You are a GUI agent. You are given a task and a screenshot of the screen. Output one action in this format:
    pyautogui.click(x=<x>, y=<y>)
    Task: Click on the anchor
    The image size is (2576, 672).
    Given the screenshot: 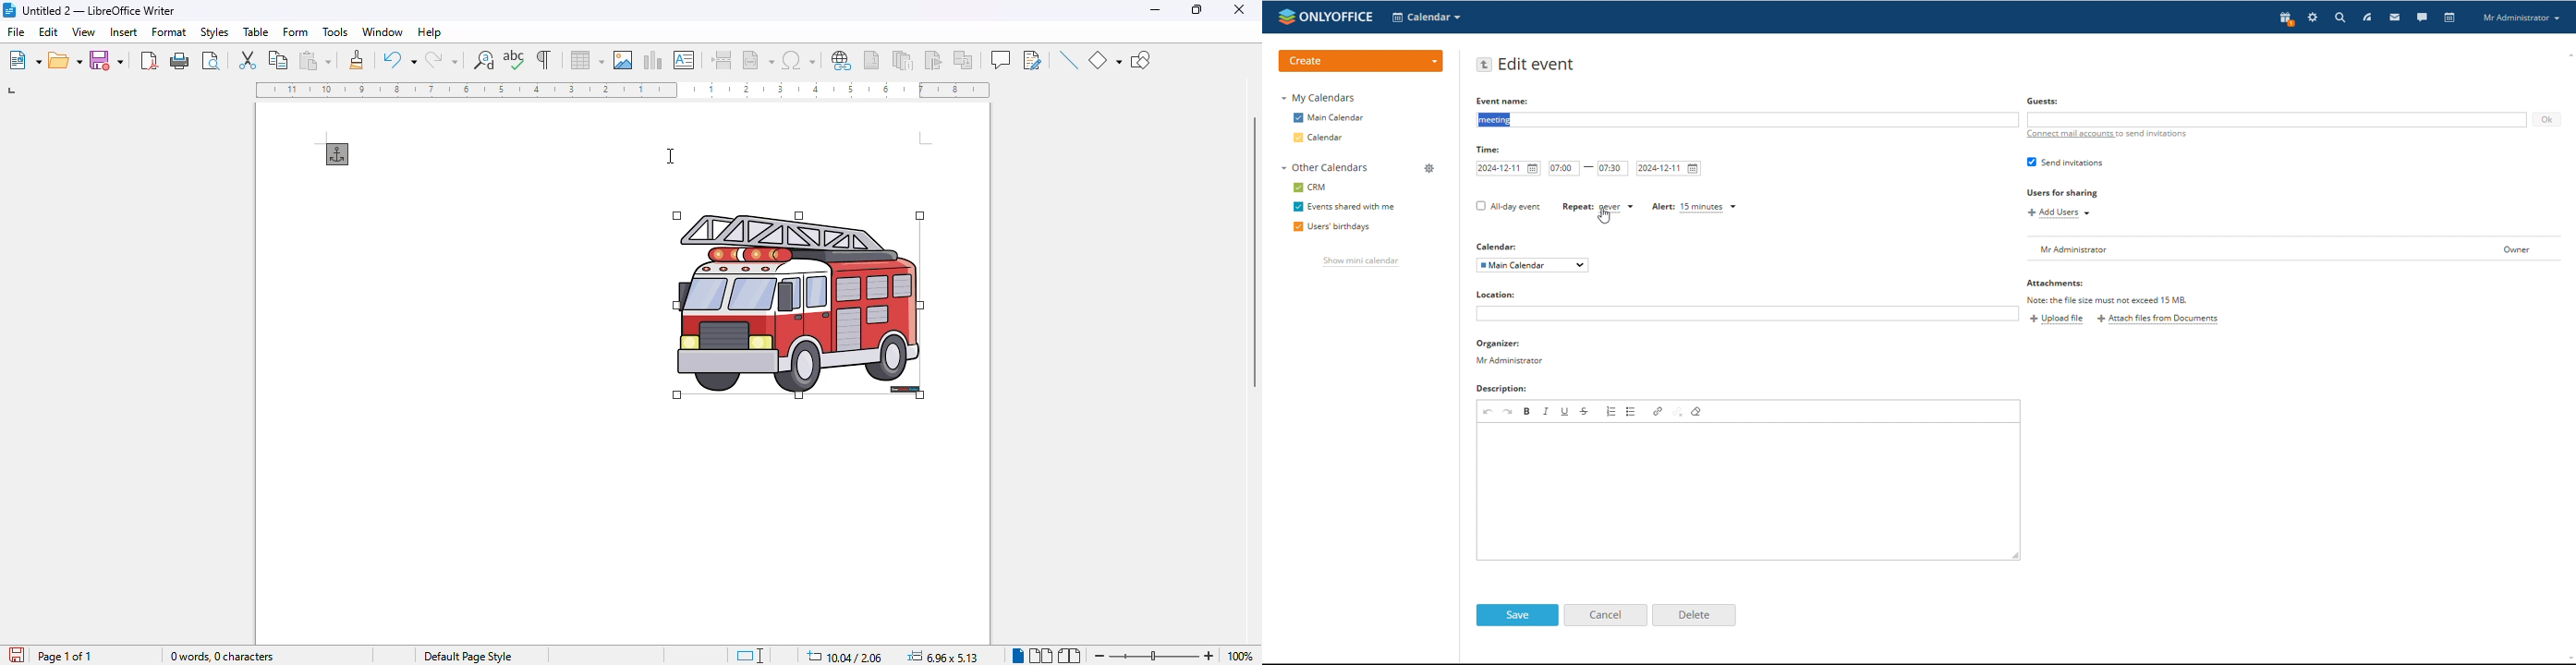 What is the action you would take?
    pyautogui.click(x=338, y=154)
    